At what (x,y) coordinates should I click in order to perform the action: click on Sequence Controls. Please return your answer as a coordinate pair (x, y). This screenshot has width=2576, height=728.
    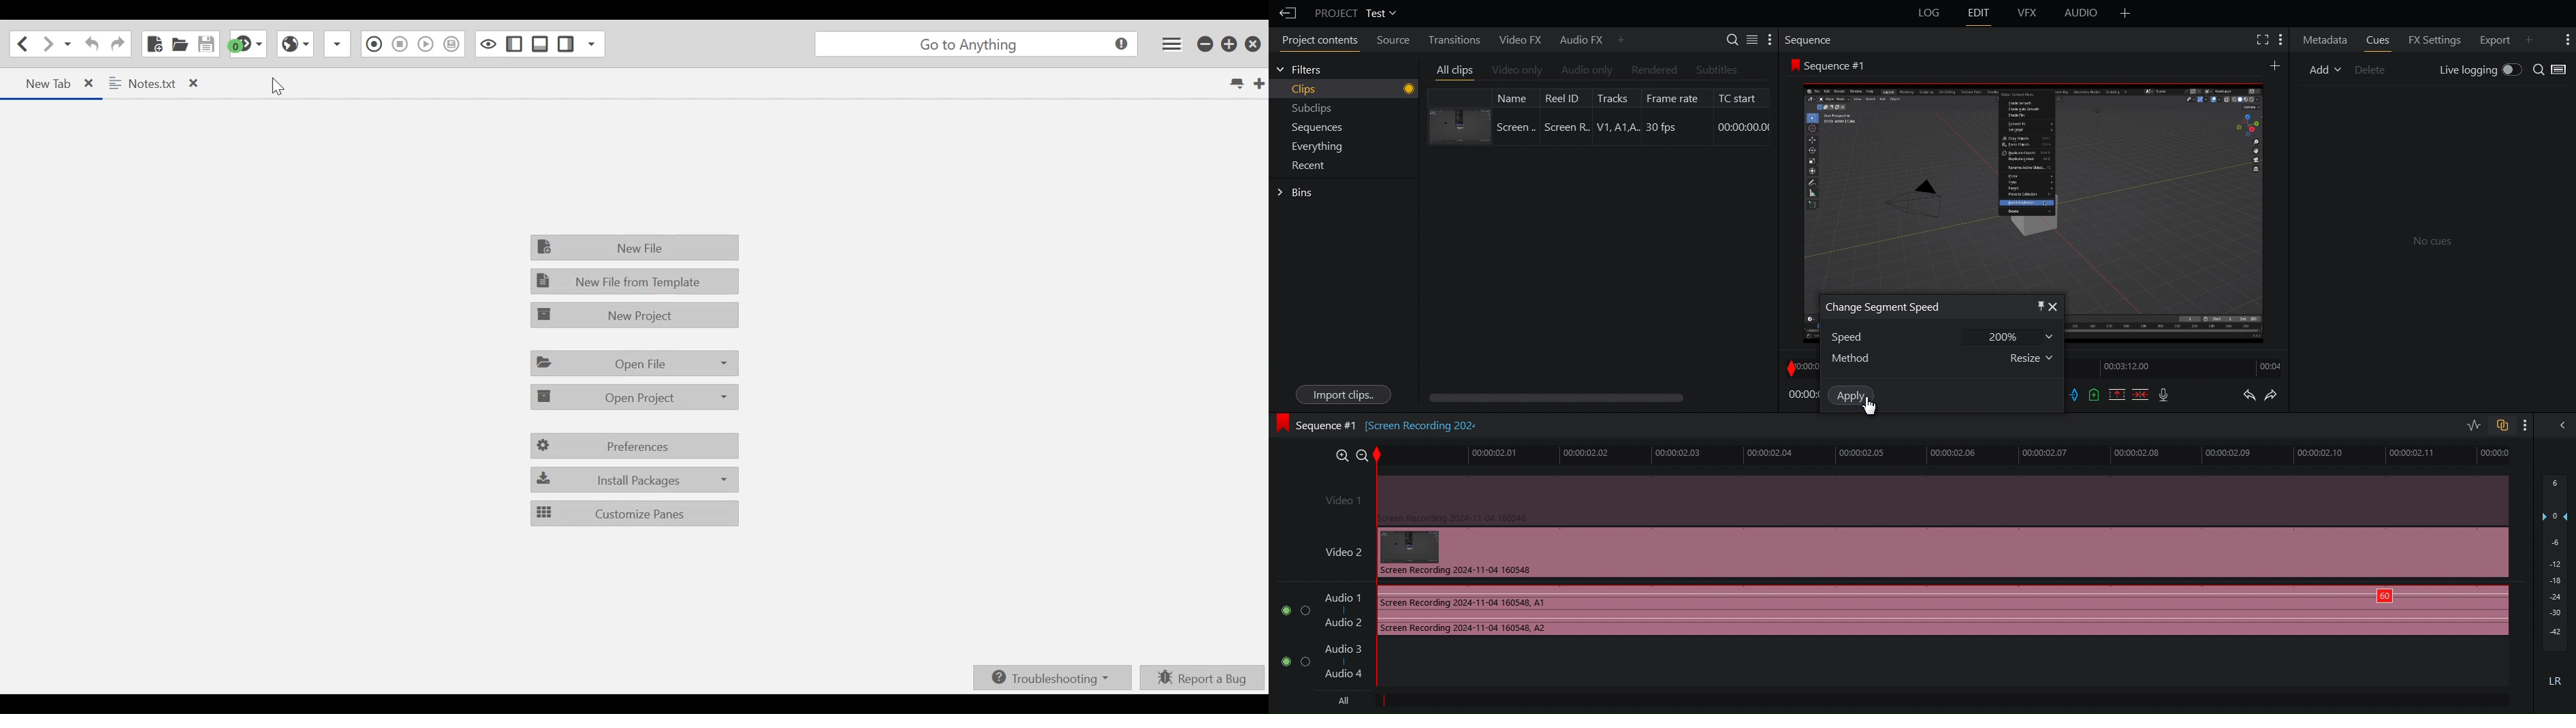
    Looking at the image, I should click on (2121, 396).